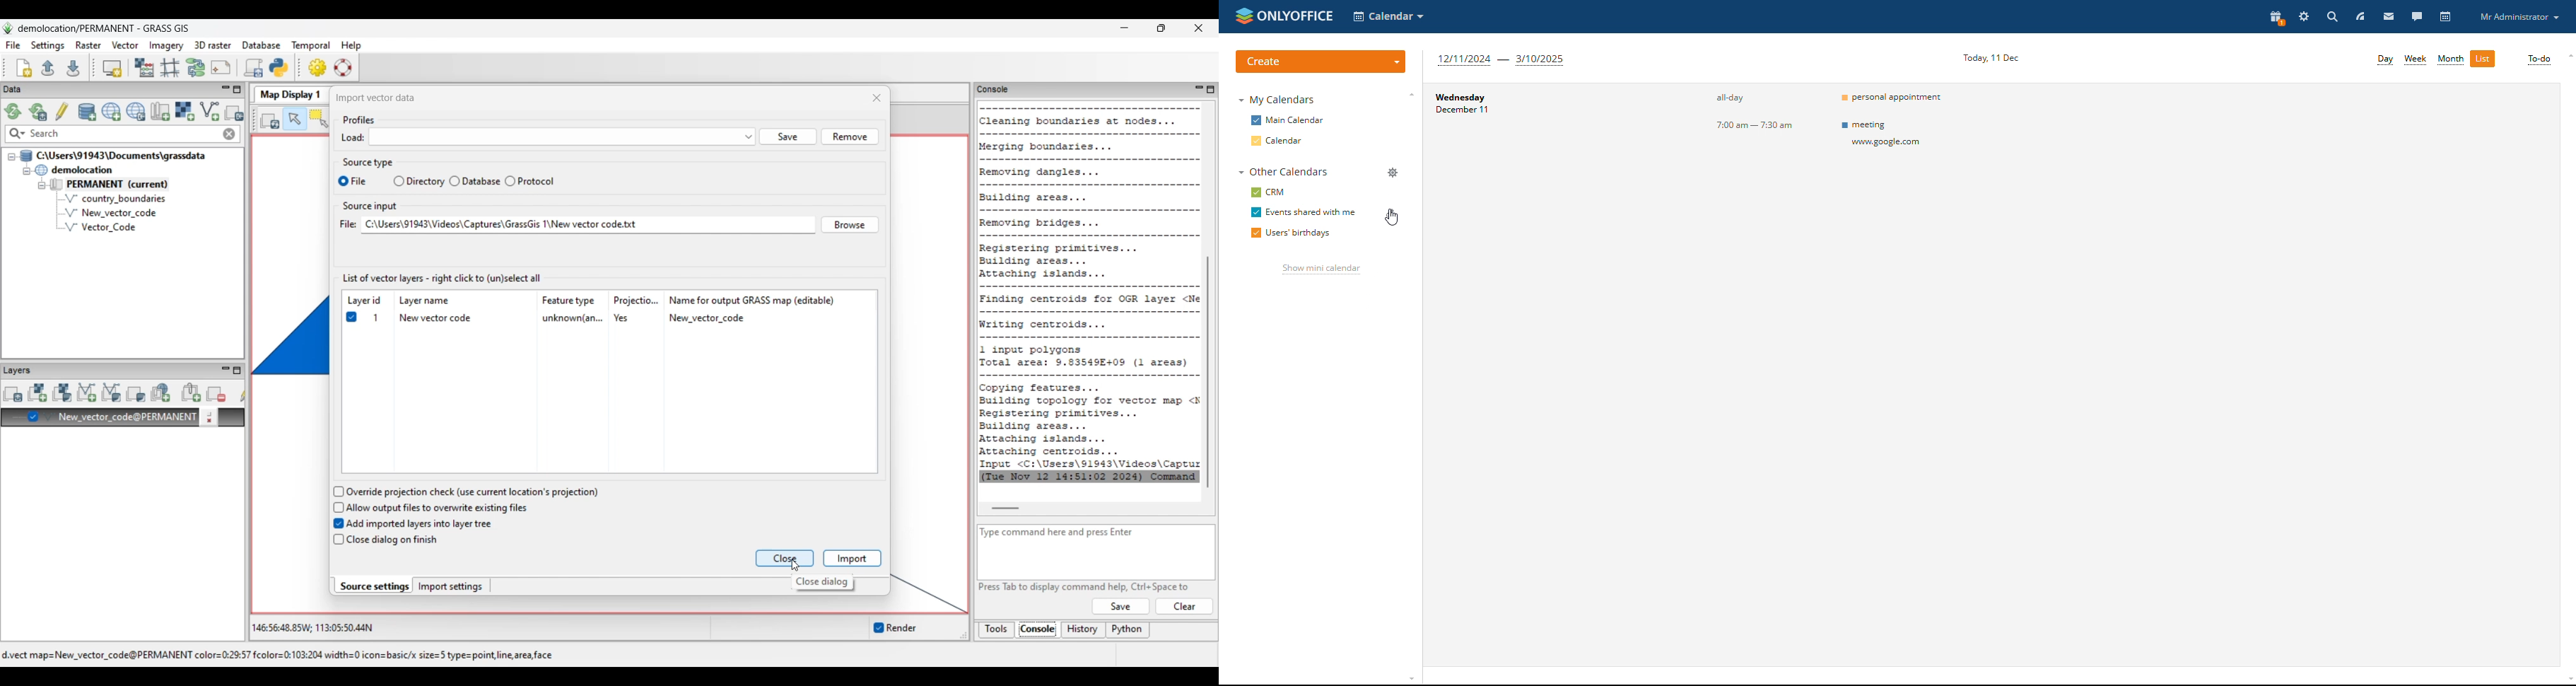 This screenshot has height=700, width=2576. Describe the element at coordinates (2538, 59) in the screenshot. I see `to-do` at that location.